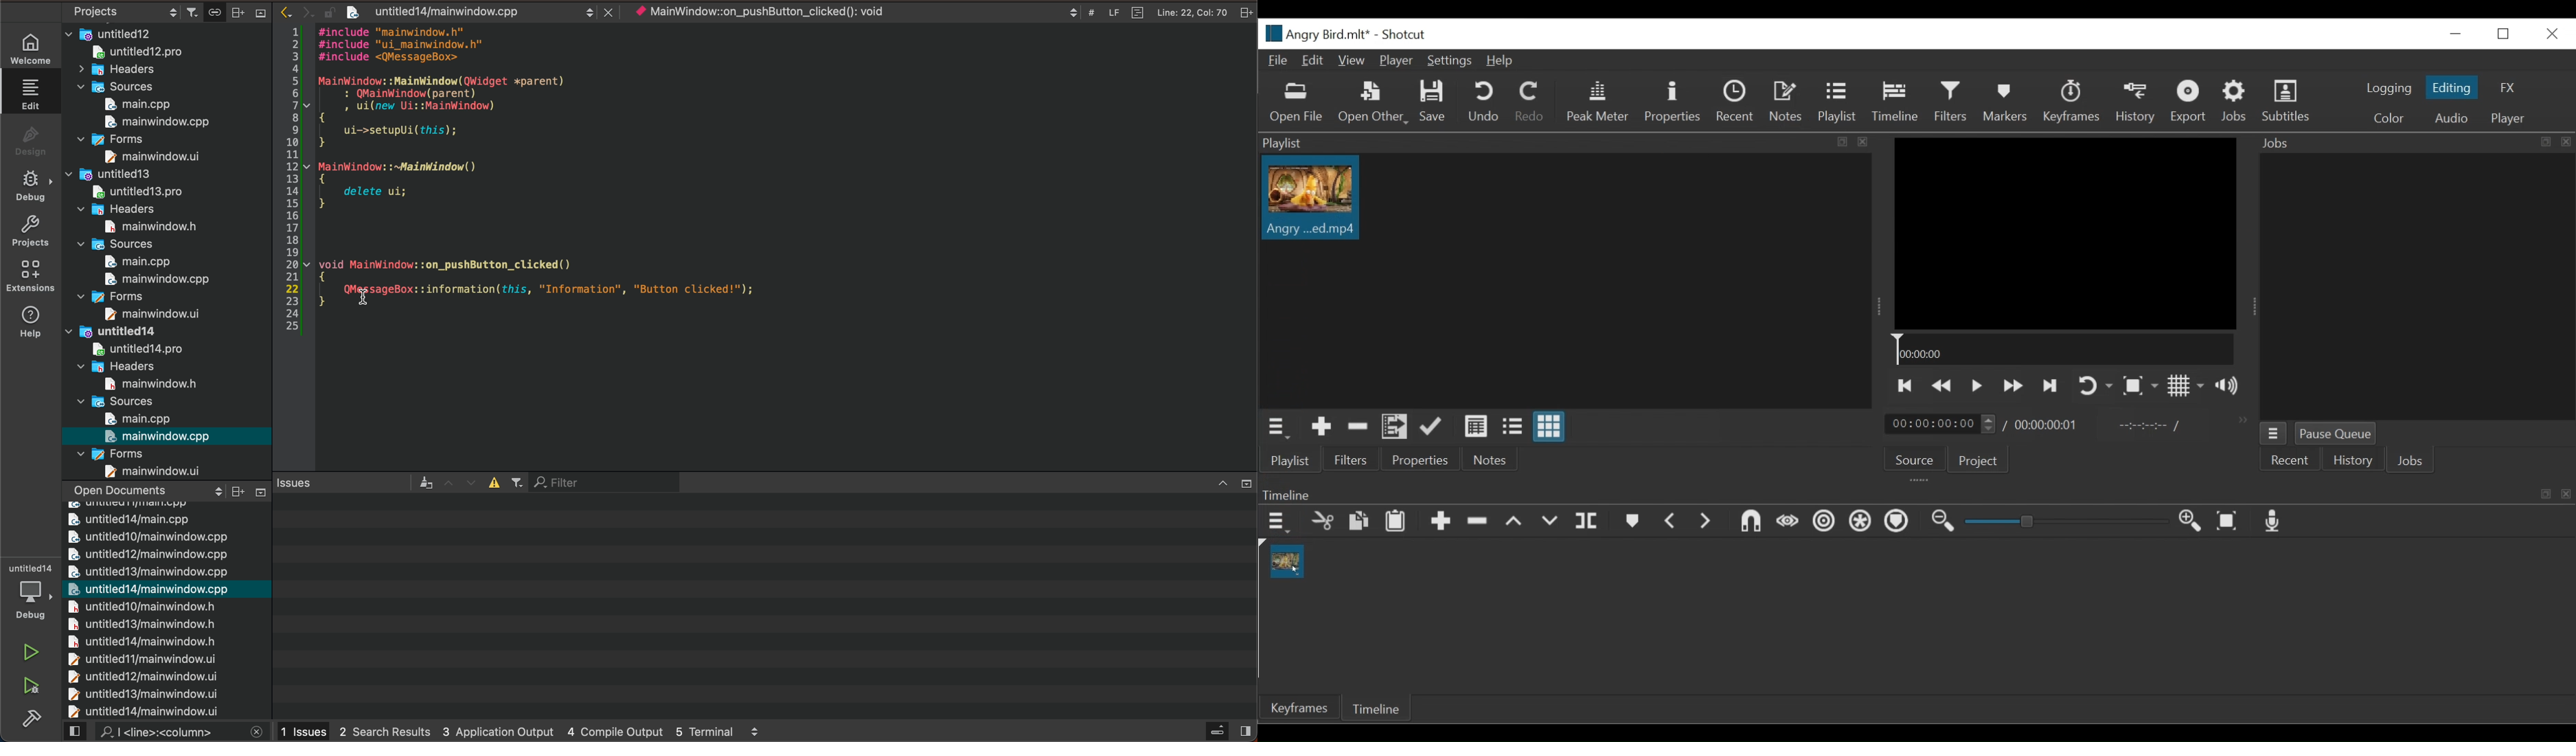 The image size is (2576, 756). What do you see at coordinates (1397, 519) in the screenshot?
I see `Paste` at bounding box center [1397, 519].